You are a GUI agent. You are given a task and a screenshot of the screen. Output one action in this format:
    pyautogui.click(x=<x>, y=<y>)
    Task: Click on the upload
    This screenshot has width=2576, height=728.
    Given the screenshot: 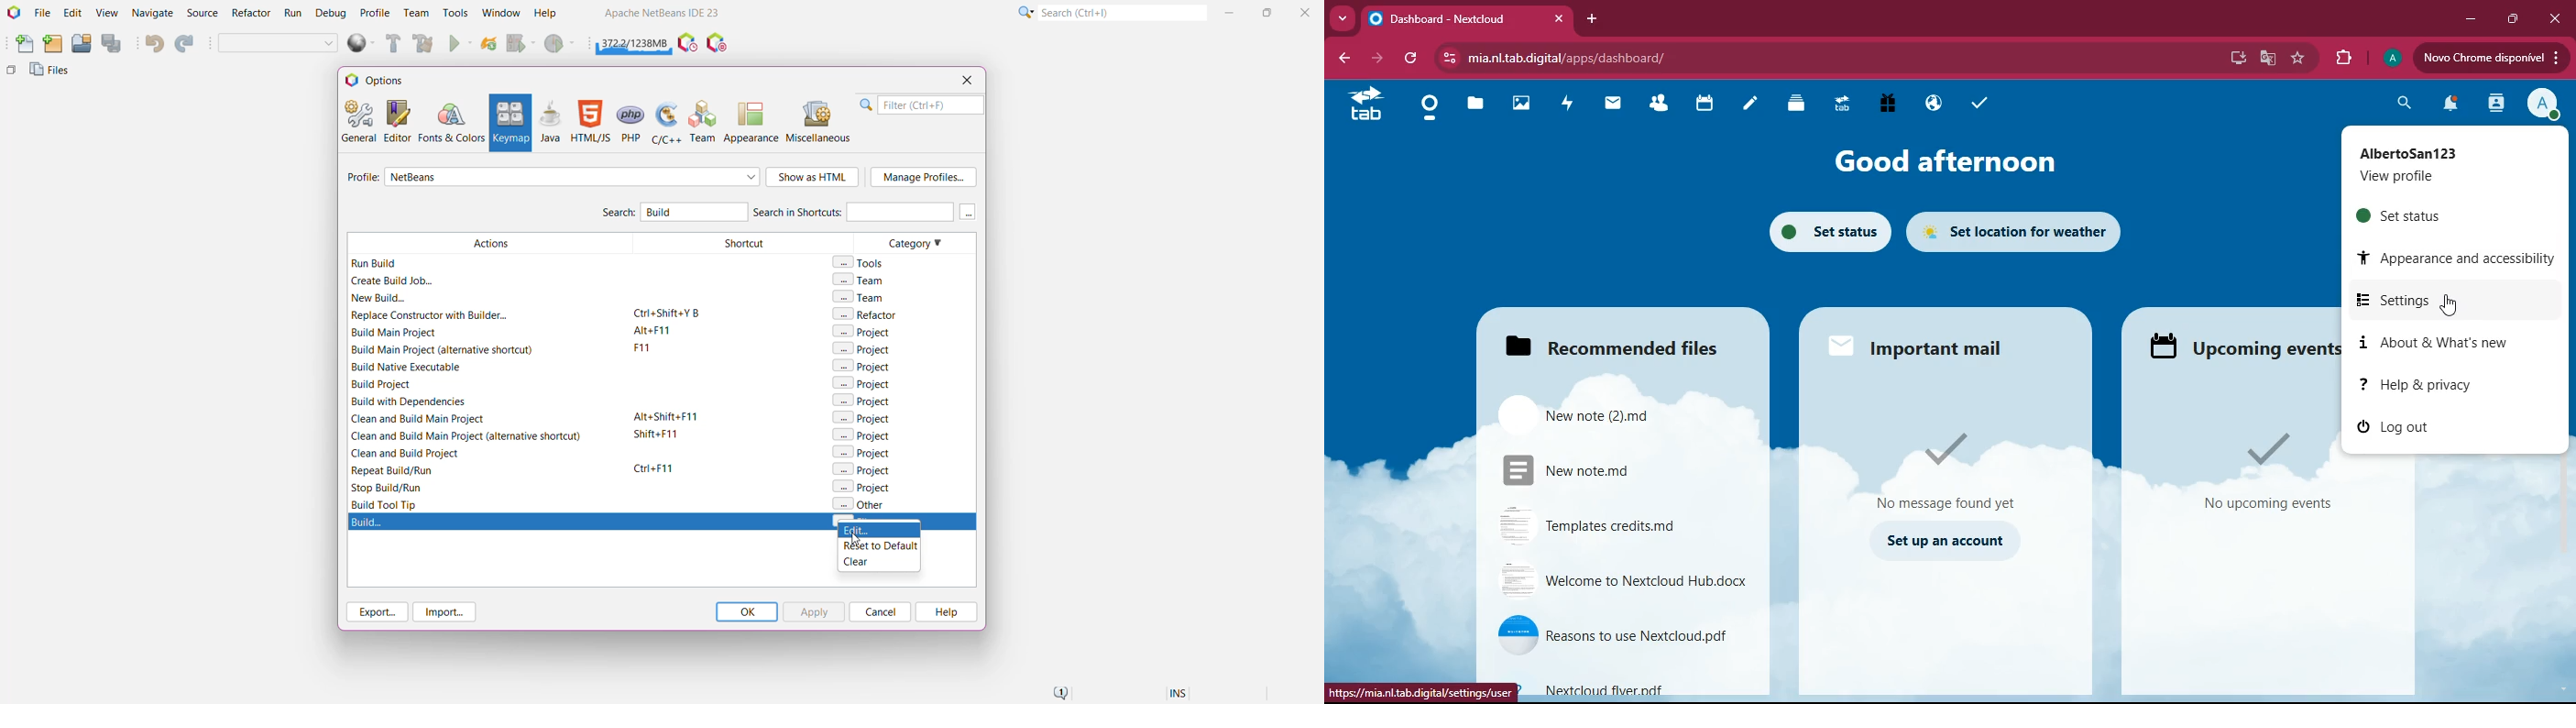 What is the action you would take?
    pyautogui.click(x=2492, y=60)
    